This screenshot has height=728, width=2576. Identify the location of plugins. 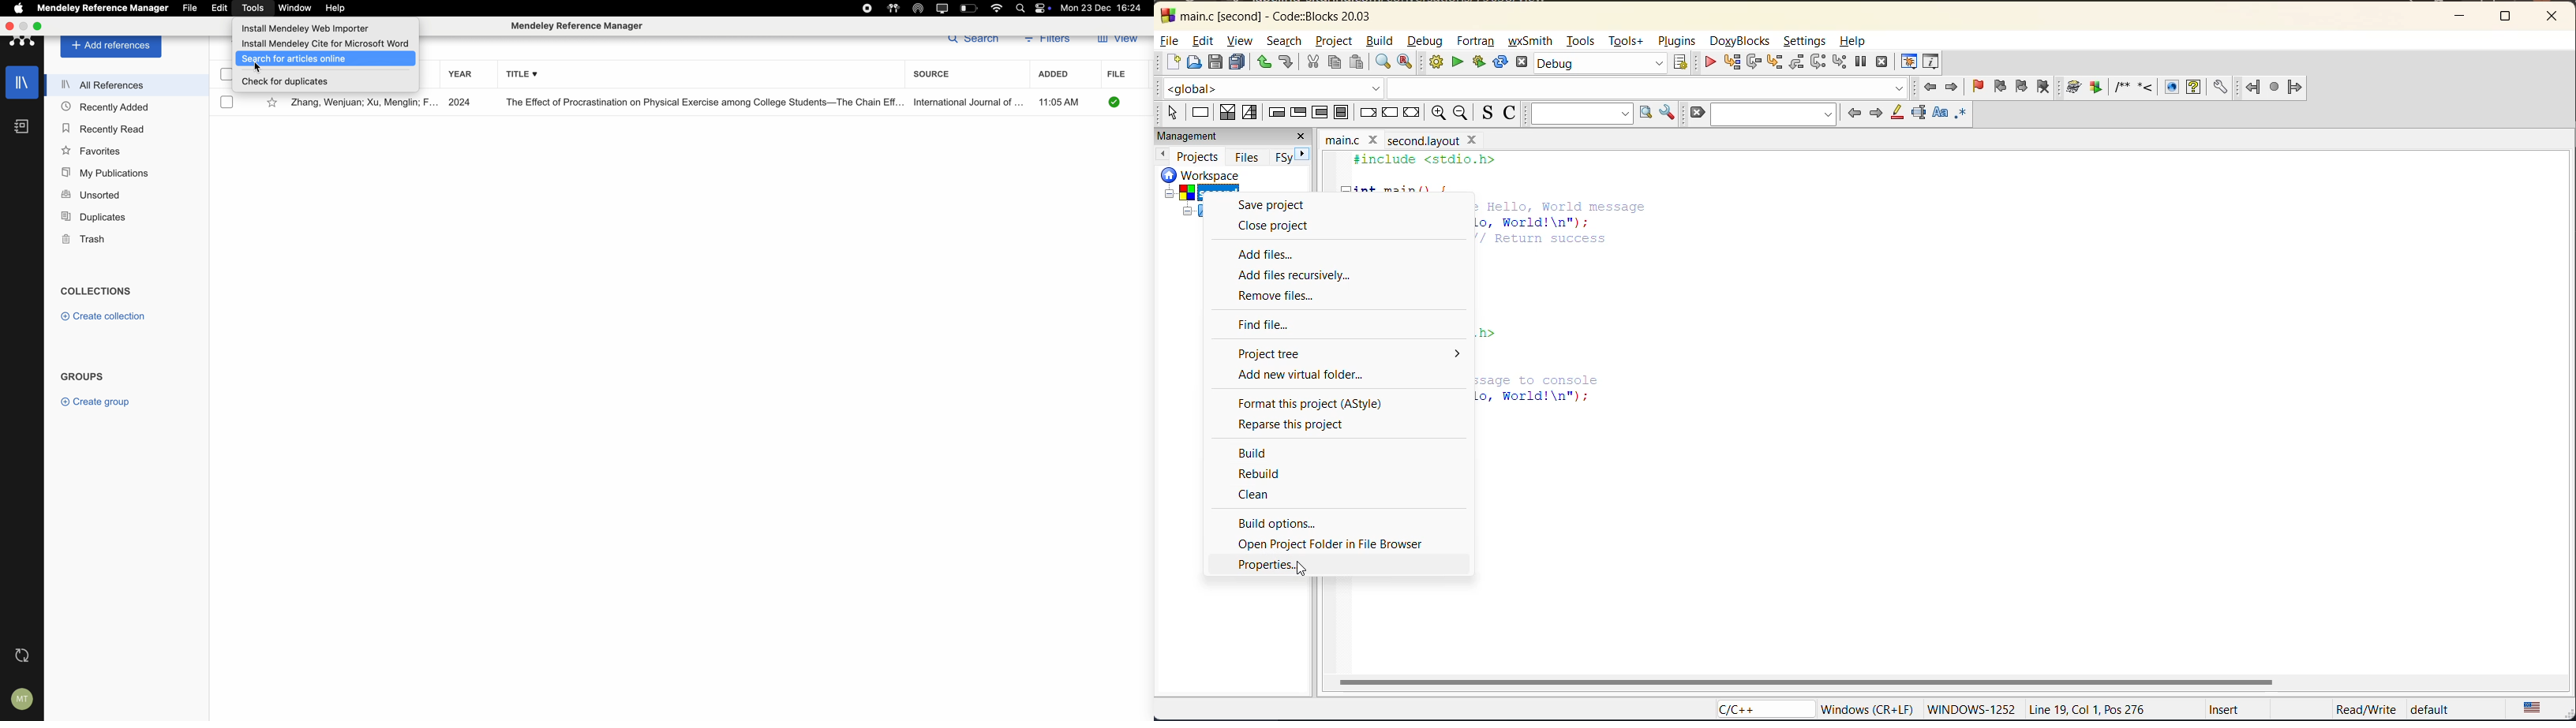
(1681, 43).